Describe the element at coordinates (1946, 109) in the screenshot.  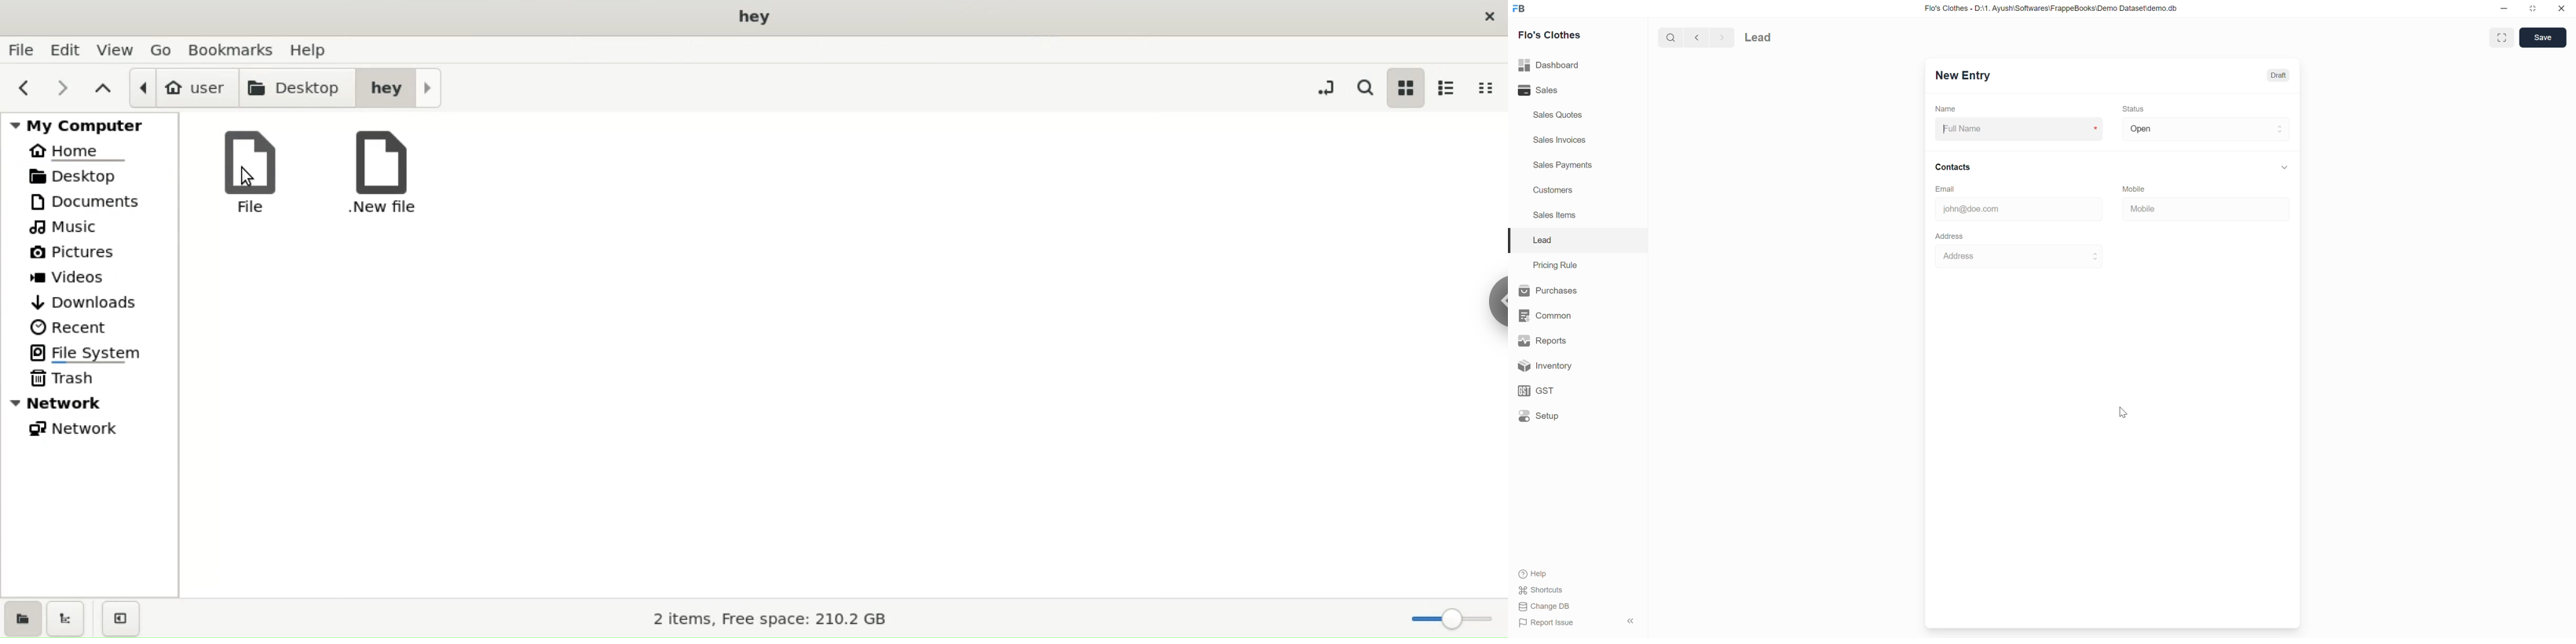
I see `Name` at that location.